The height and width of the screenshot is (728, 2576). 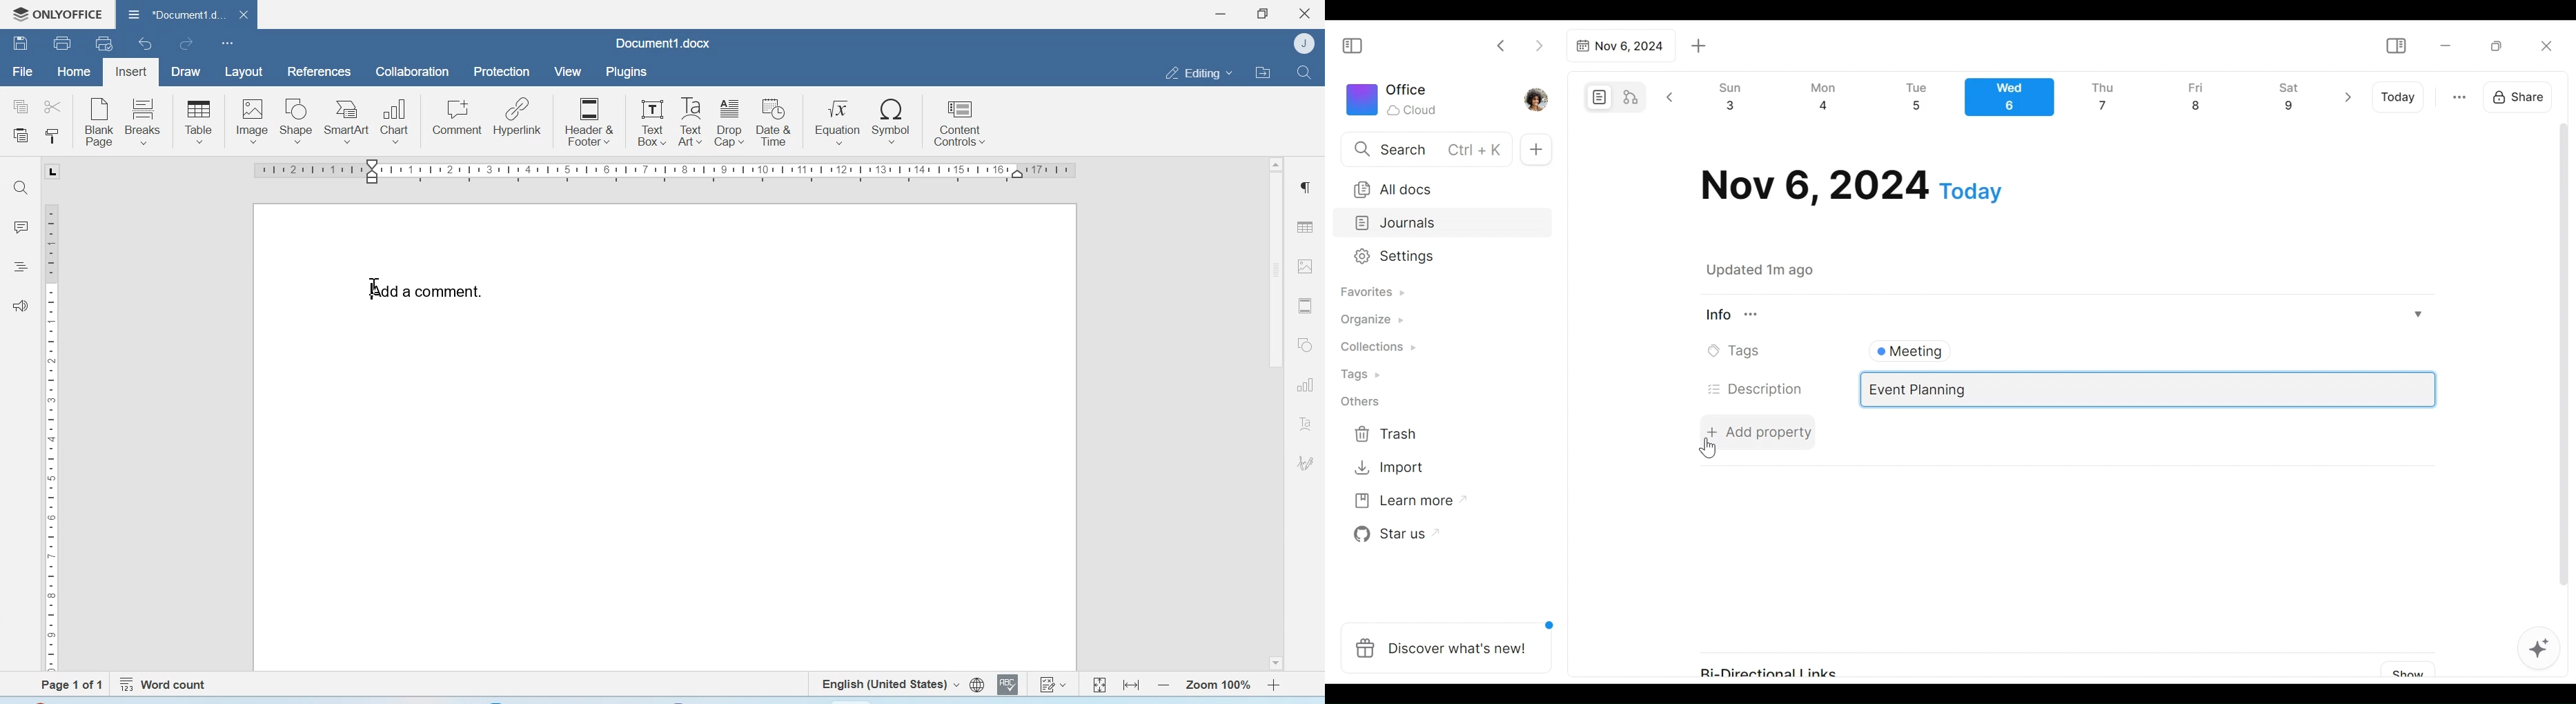 What do you see at coordinates (977, 685) in the screenshot?
I see `set document language` at bounding box center [977, 685].